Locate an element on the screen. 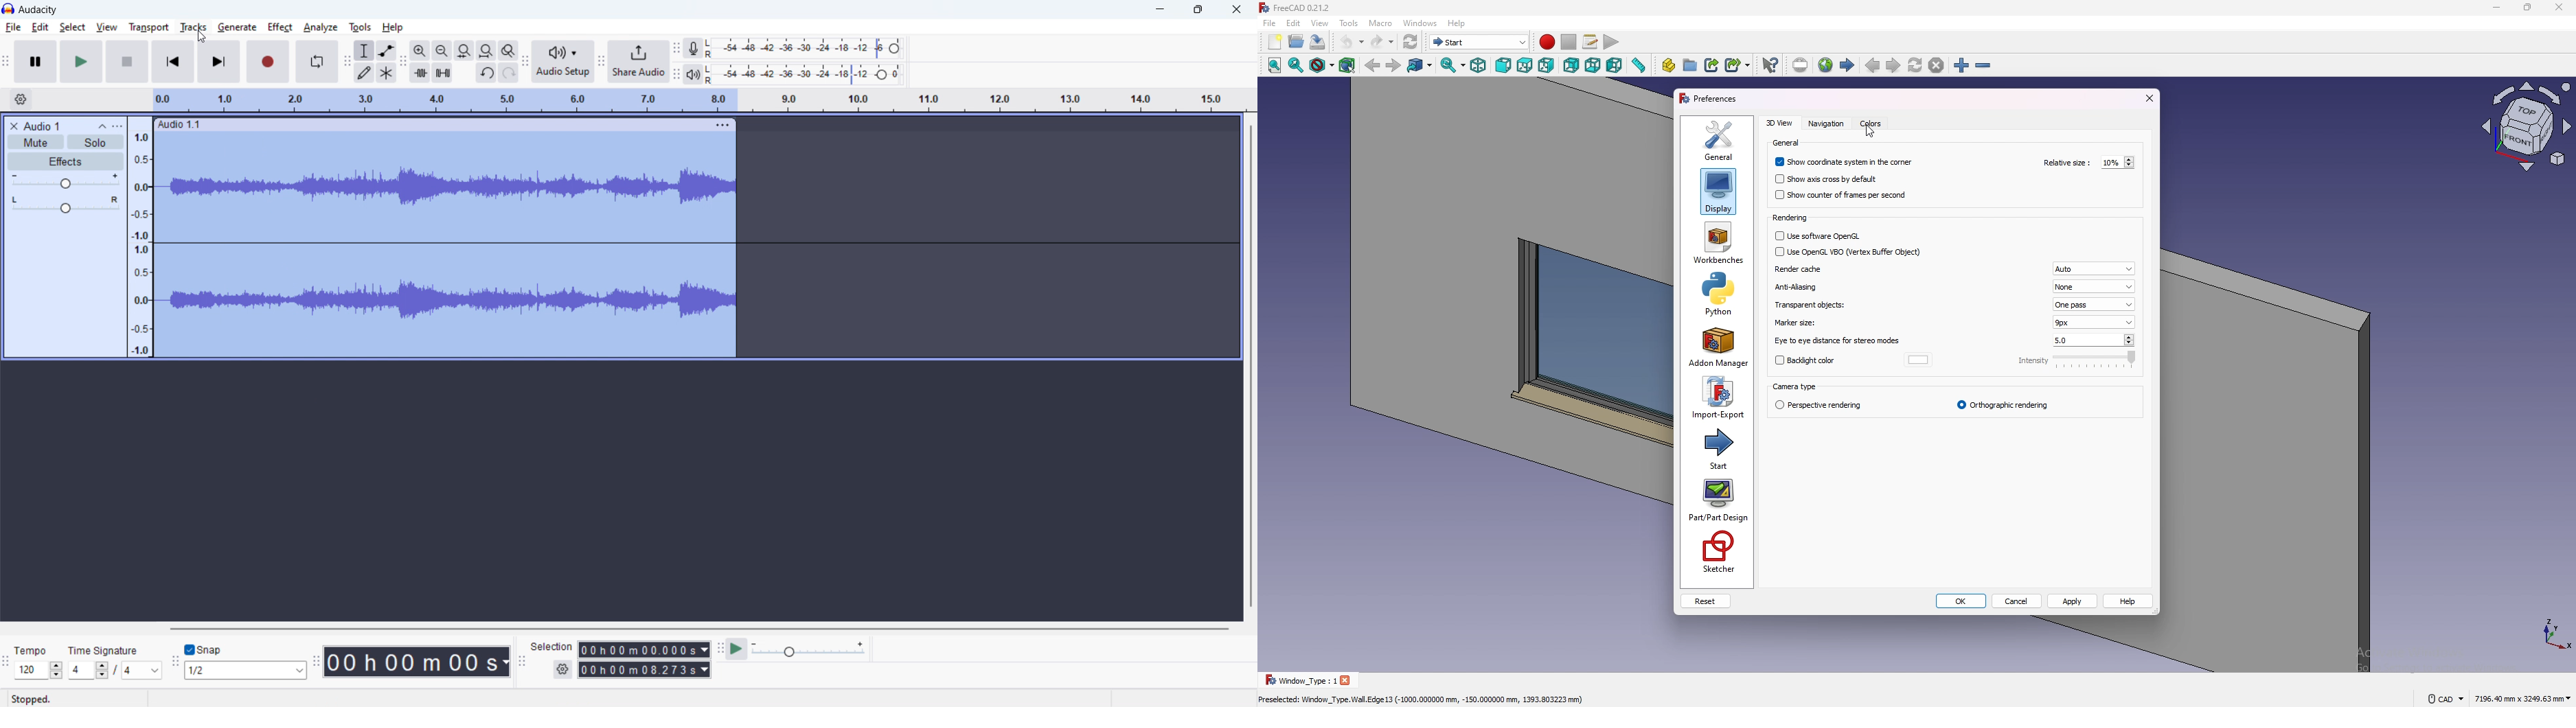 The image size is (2576, 728). timeline is located at coordinates (697, 101).